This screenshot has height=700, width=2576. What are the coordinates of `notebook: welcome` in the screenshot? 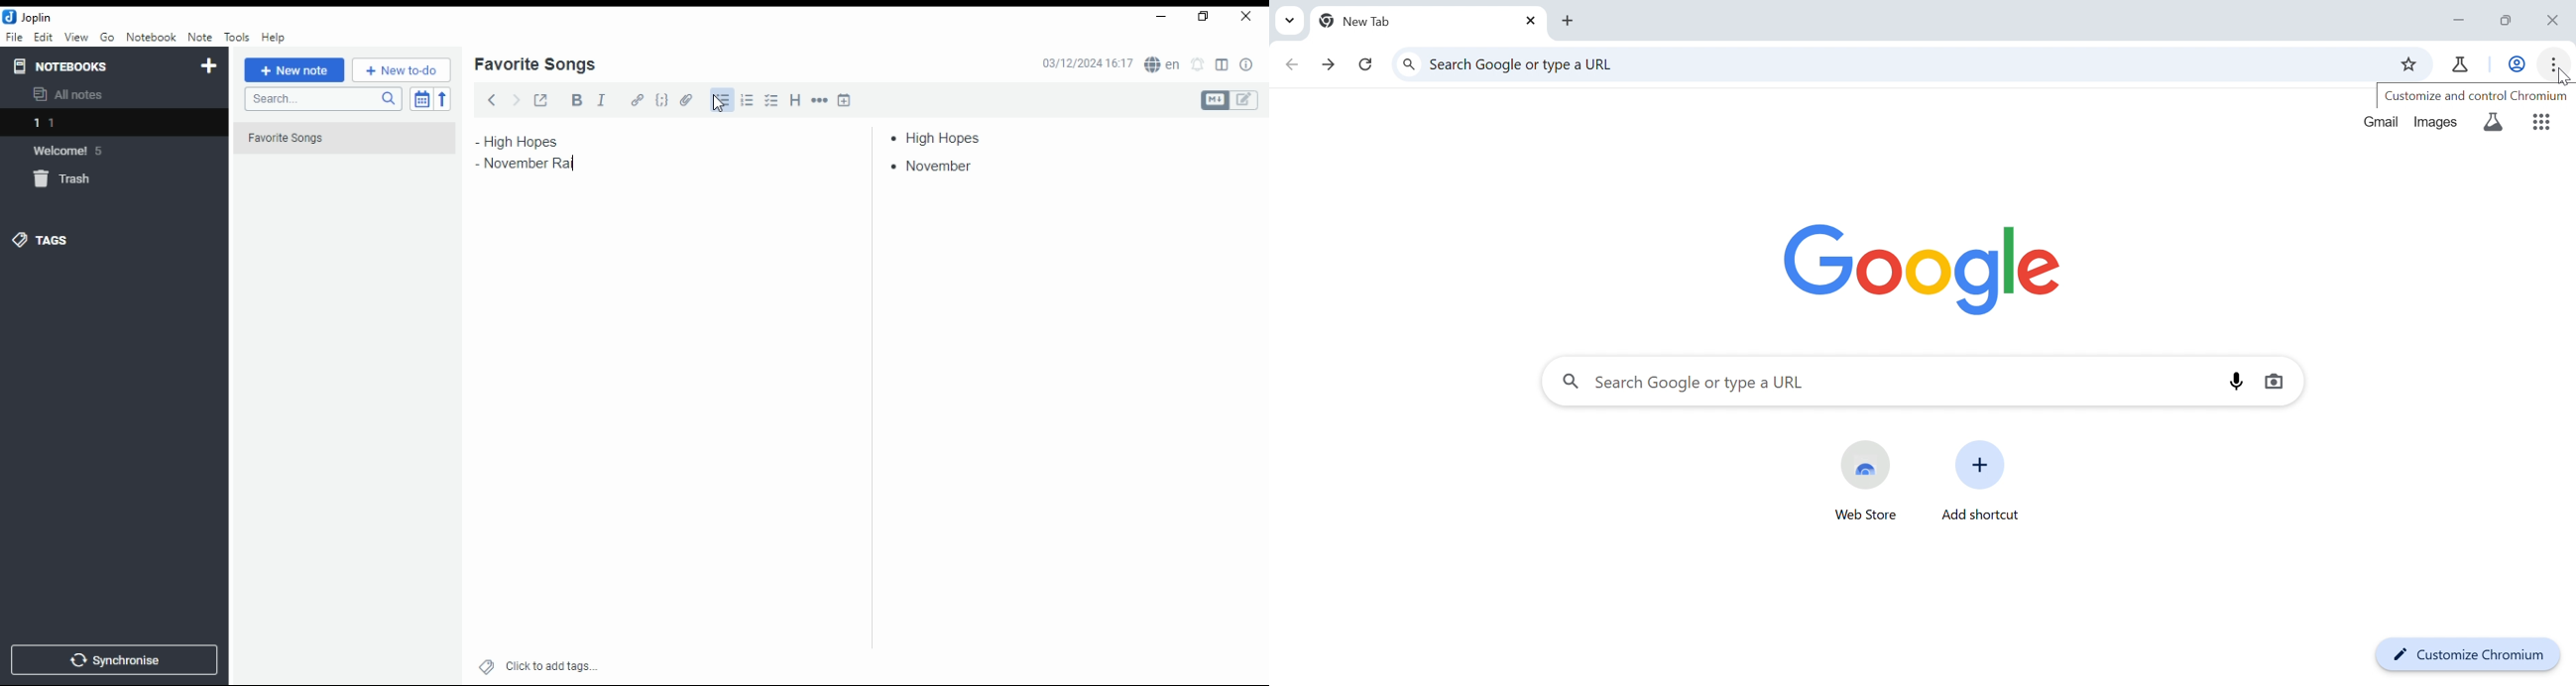 It's located at (72, 150).